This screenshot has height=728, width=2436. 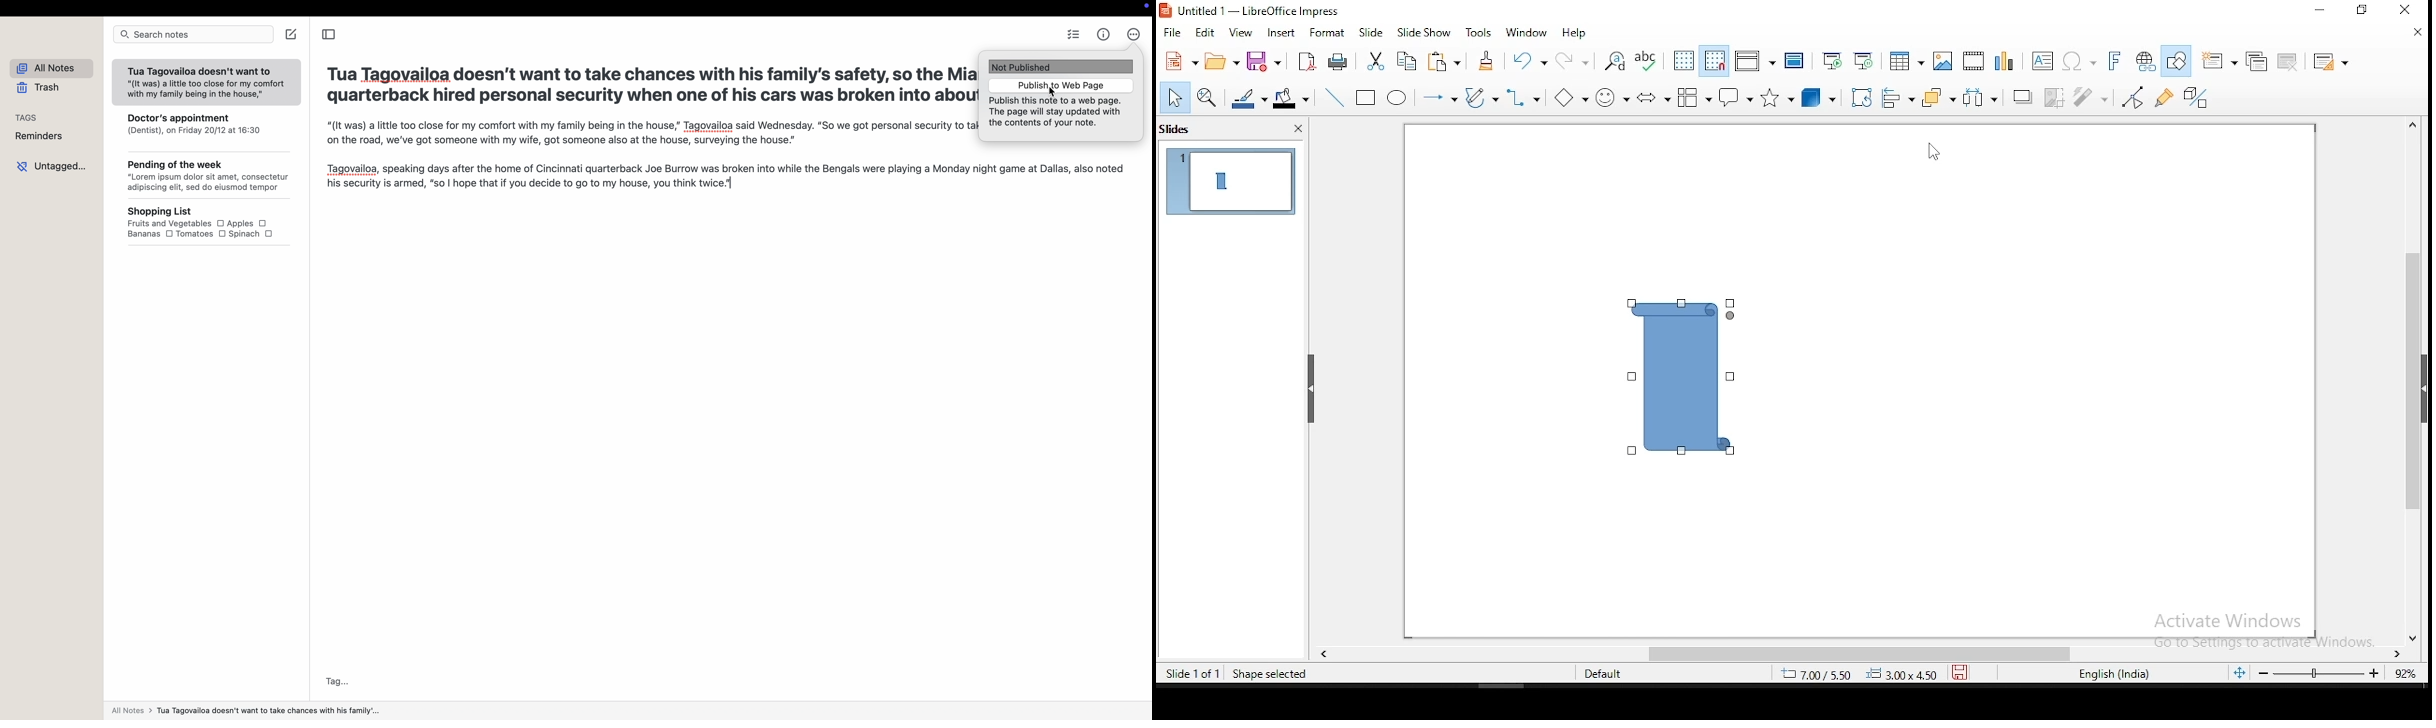 What do you see at coordinates (1835, 60) in the screenshot?
I see `start from first slide` at bounding box center [1835, 60].